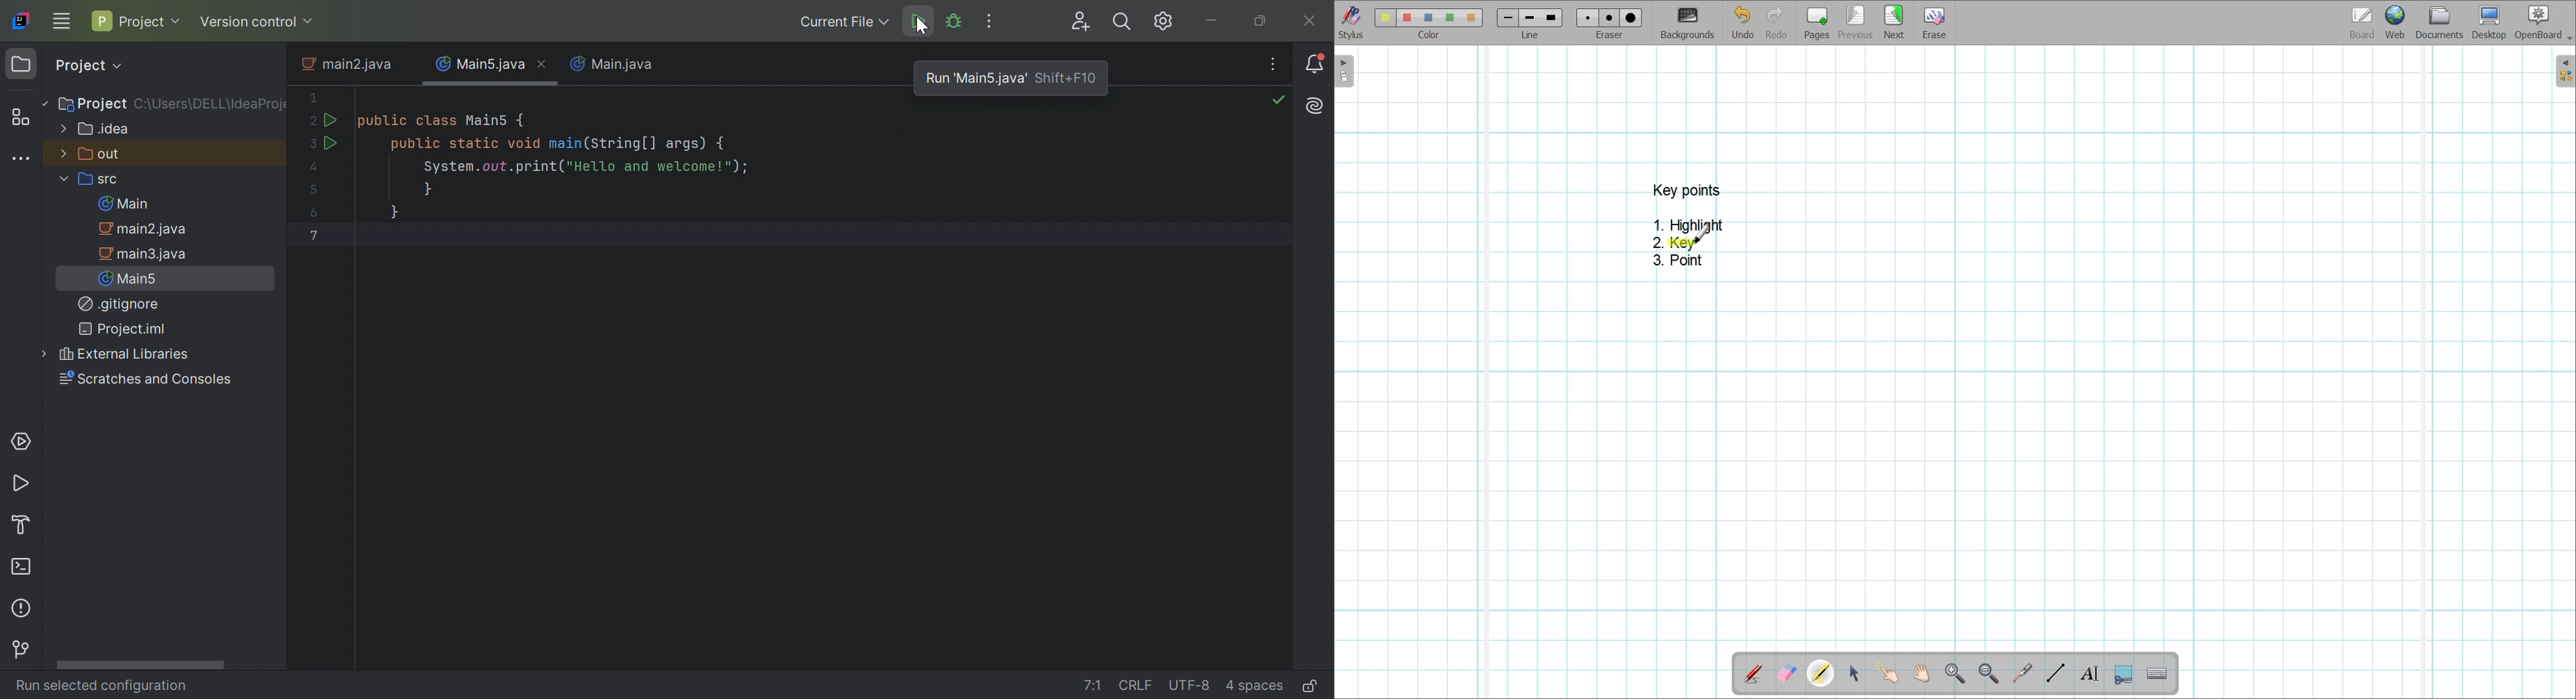 The width and height of the screenshot is (2576, 700). Describe the element at coordinates (1164, 21) in the screenshot. I see `Updates available` at that location.